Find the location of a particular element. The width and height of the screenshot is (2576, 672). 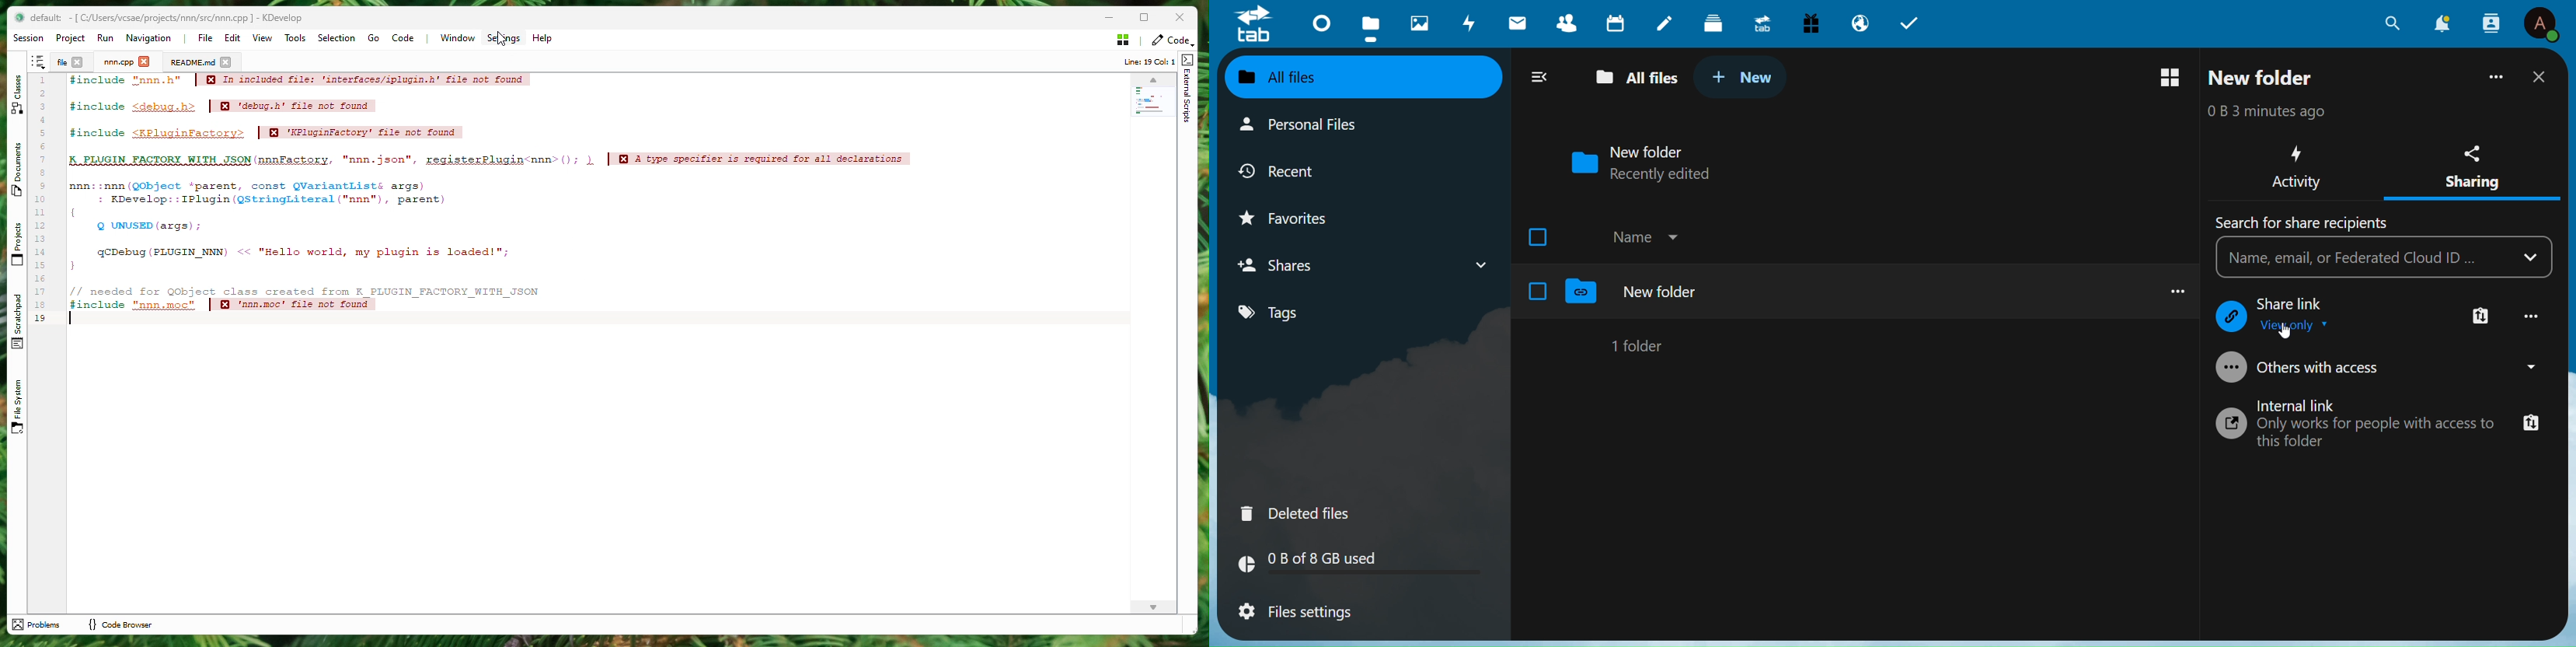

Internal Link is located at coordinates (2306, 404).